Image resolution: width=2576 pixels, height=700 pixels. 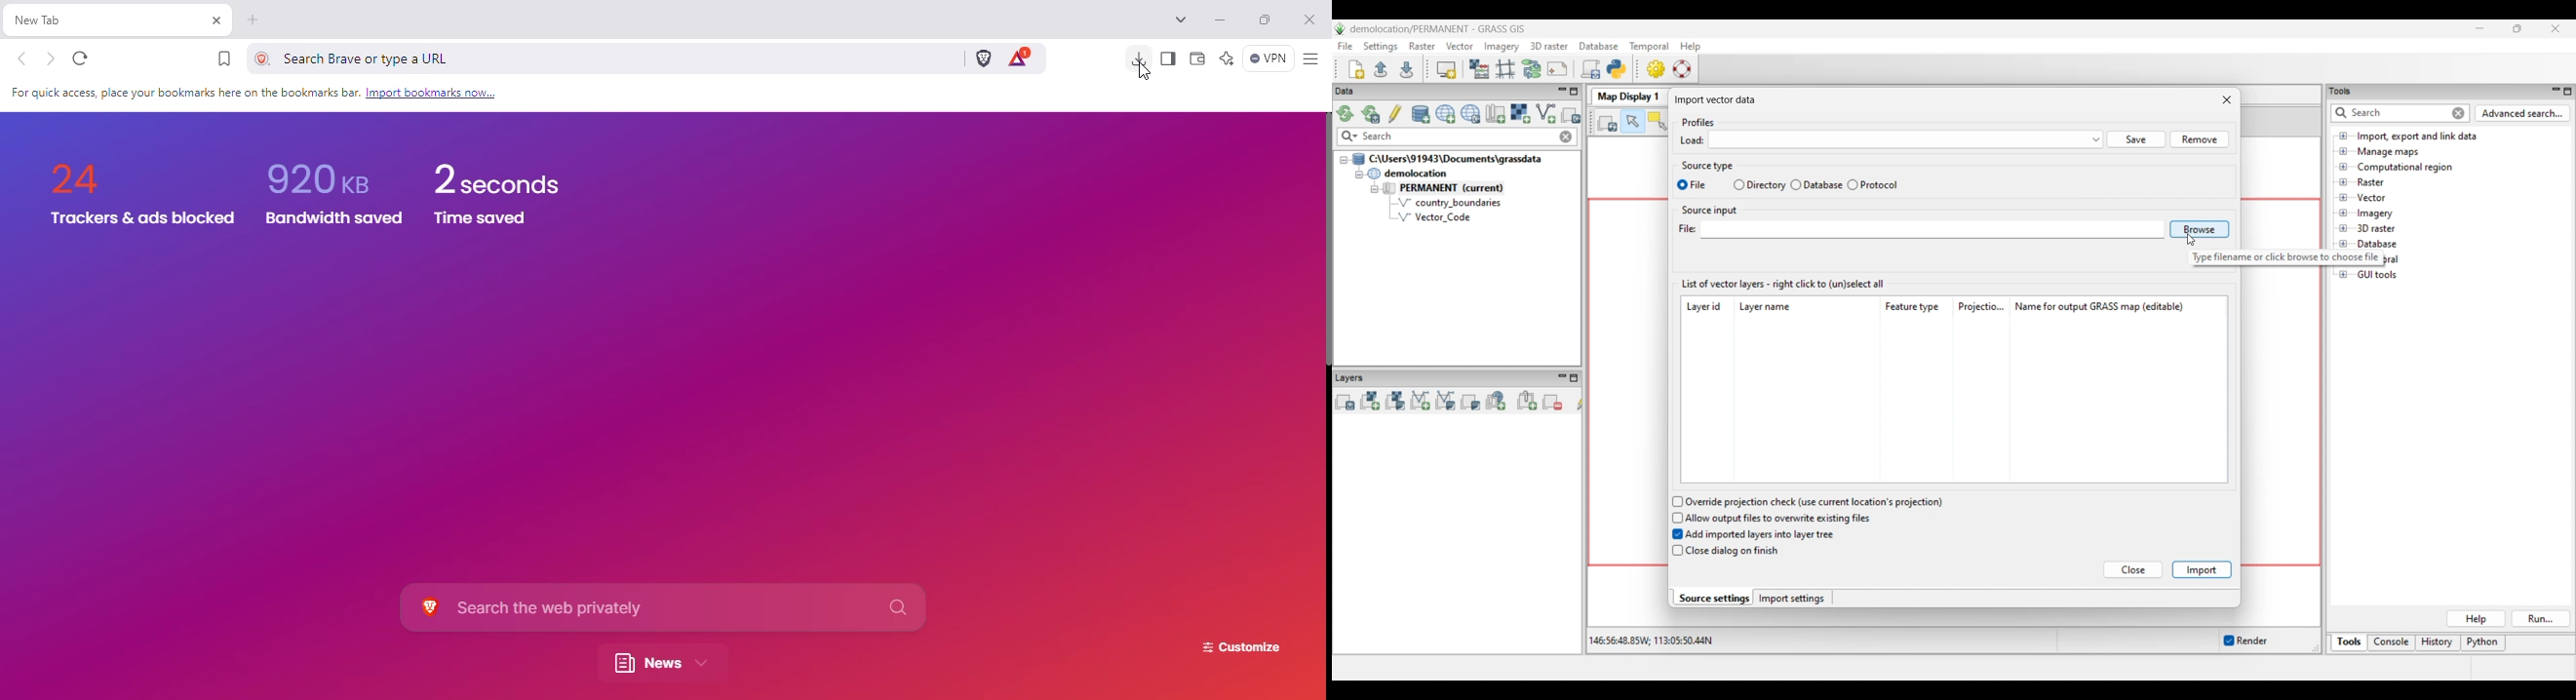 What do you see at coordinates (1144, 73) in the screenshot?
I see `cursor` at bounding box center [1144, 73].